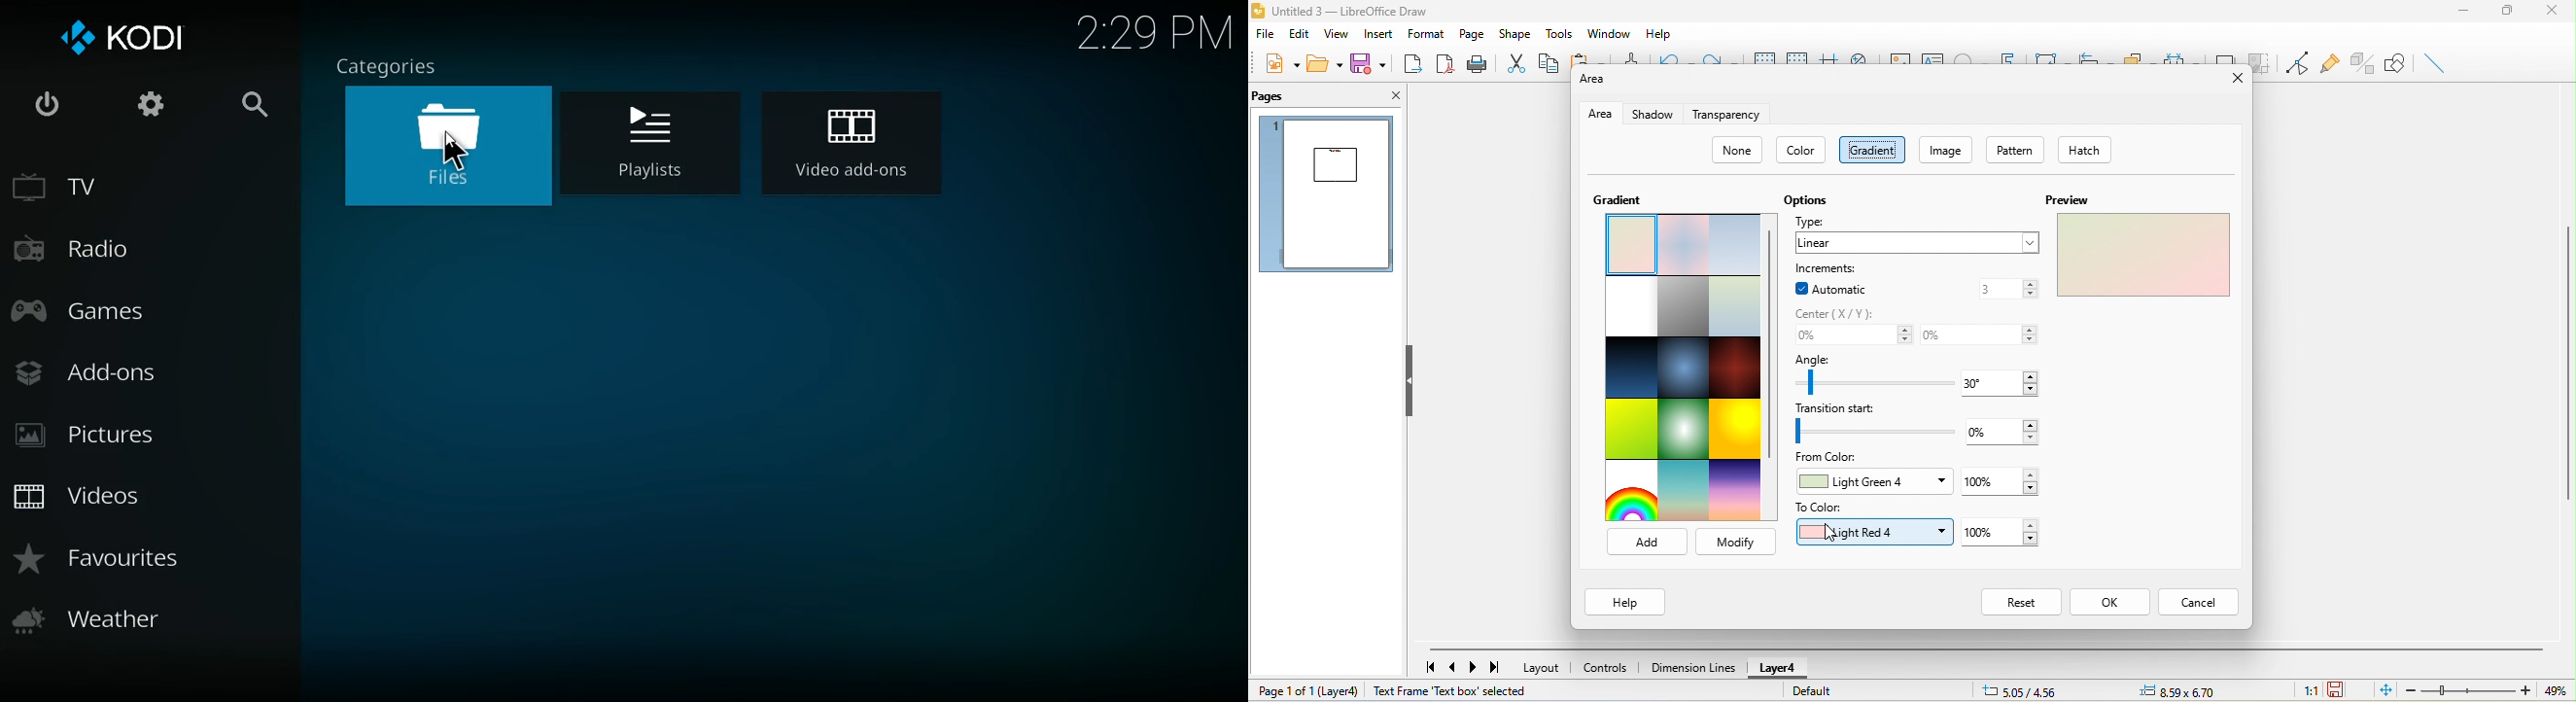  Describe the element at coordinates (856, 144) in the screenshot. I see `video add-ons` at that location.